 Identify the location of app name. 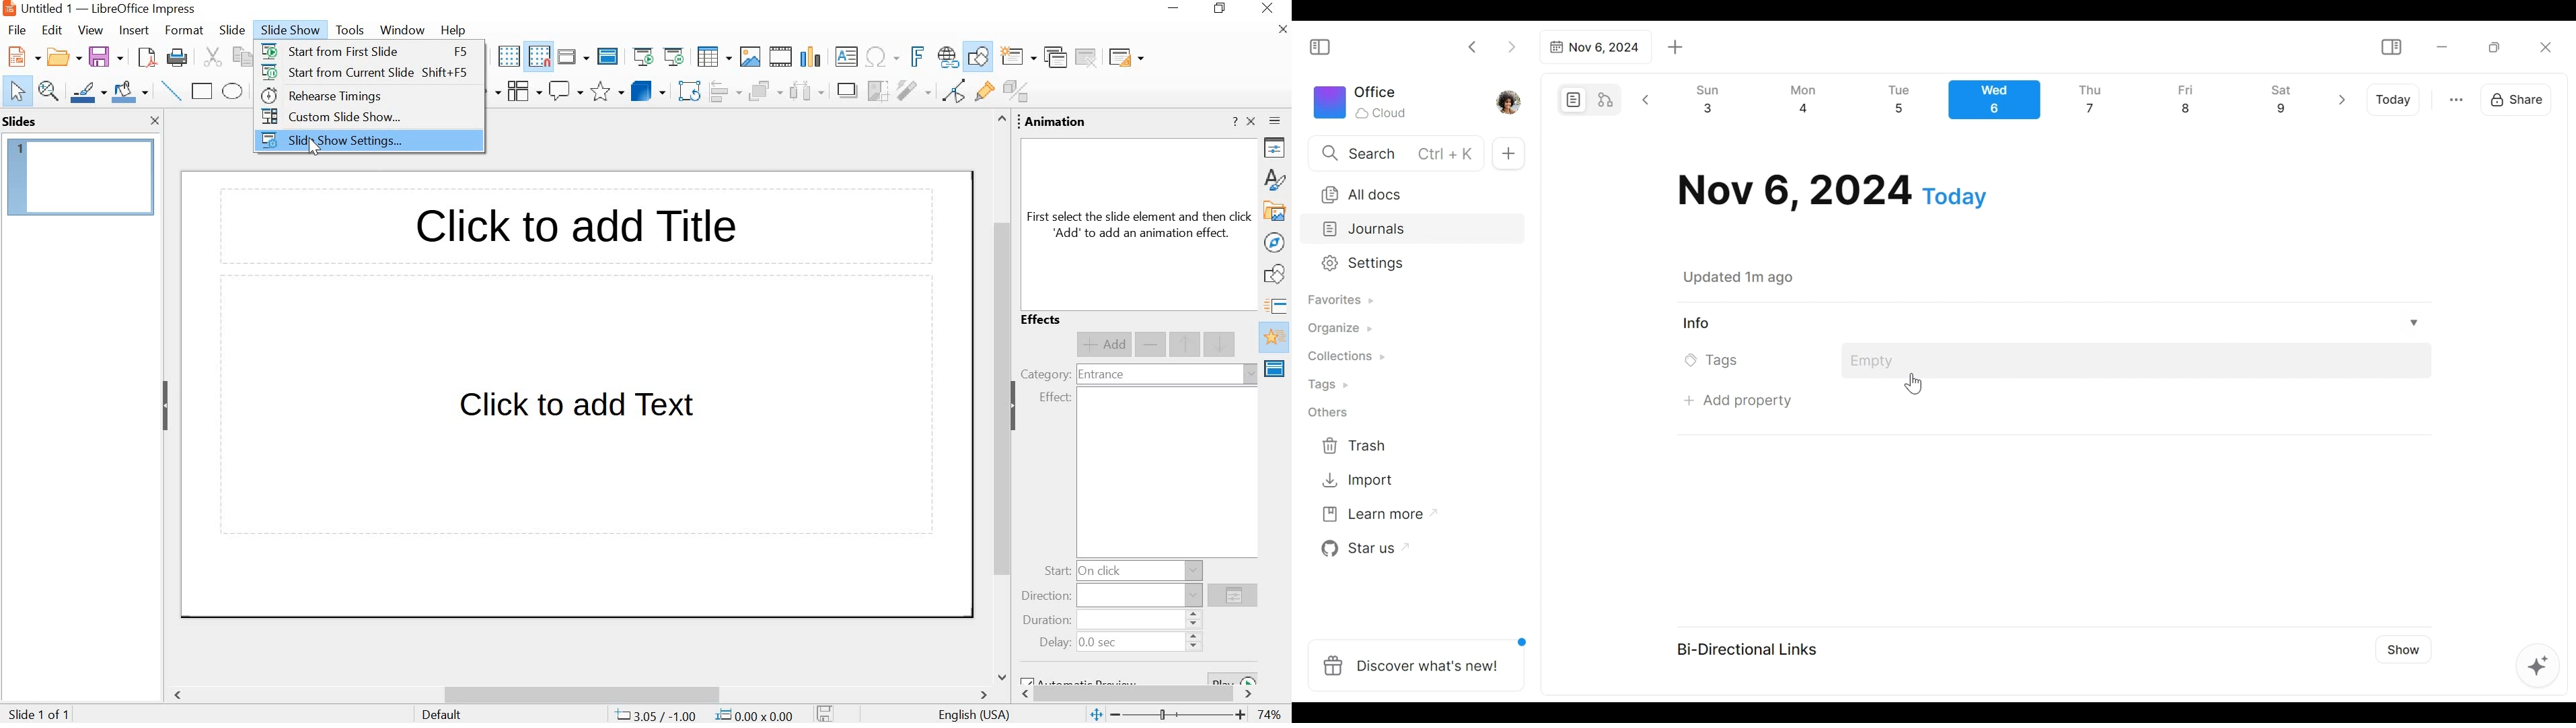
(144, 9).